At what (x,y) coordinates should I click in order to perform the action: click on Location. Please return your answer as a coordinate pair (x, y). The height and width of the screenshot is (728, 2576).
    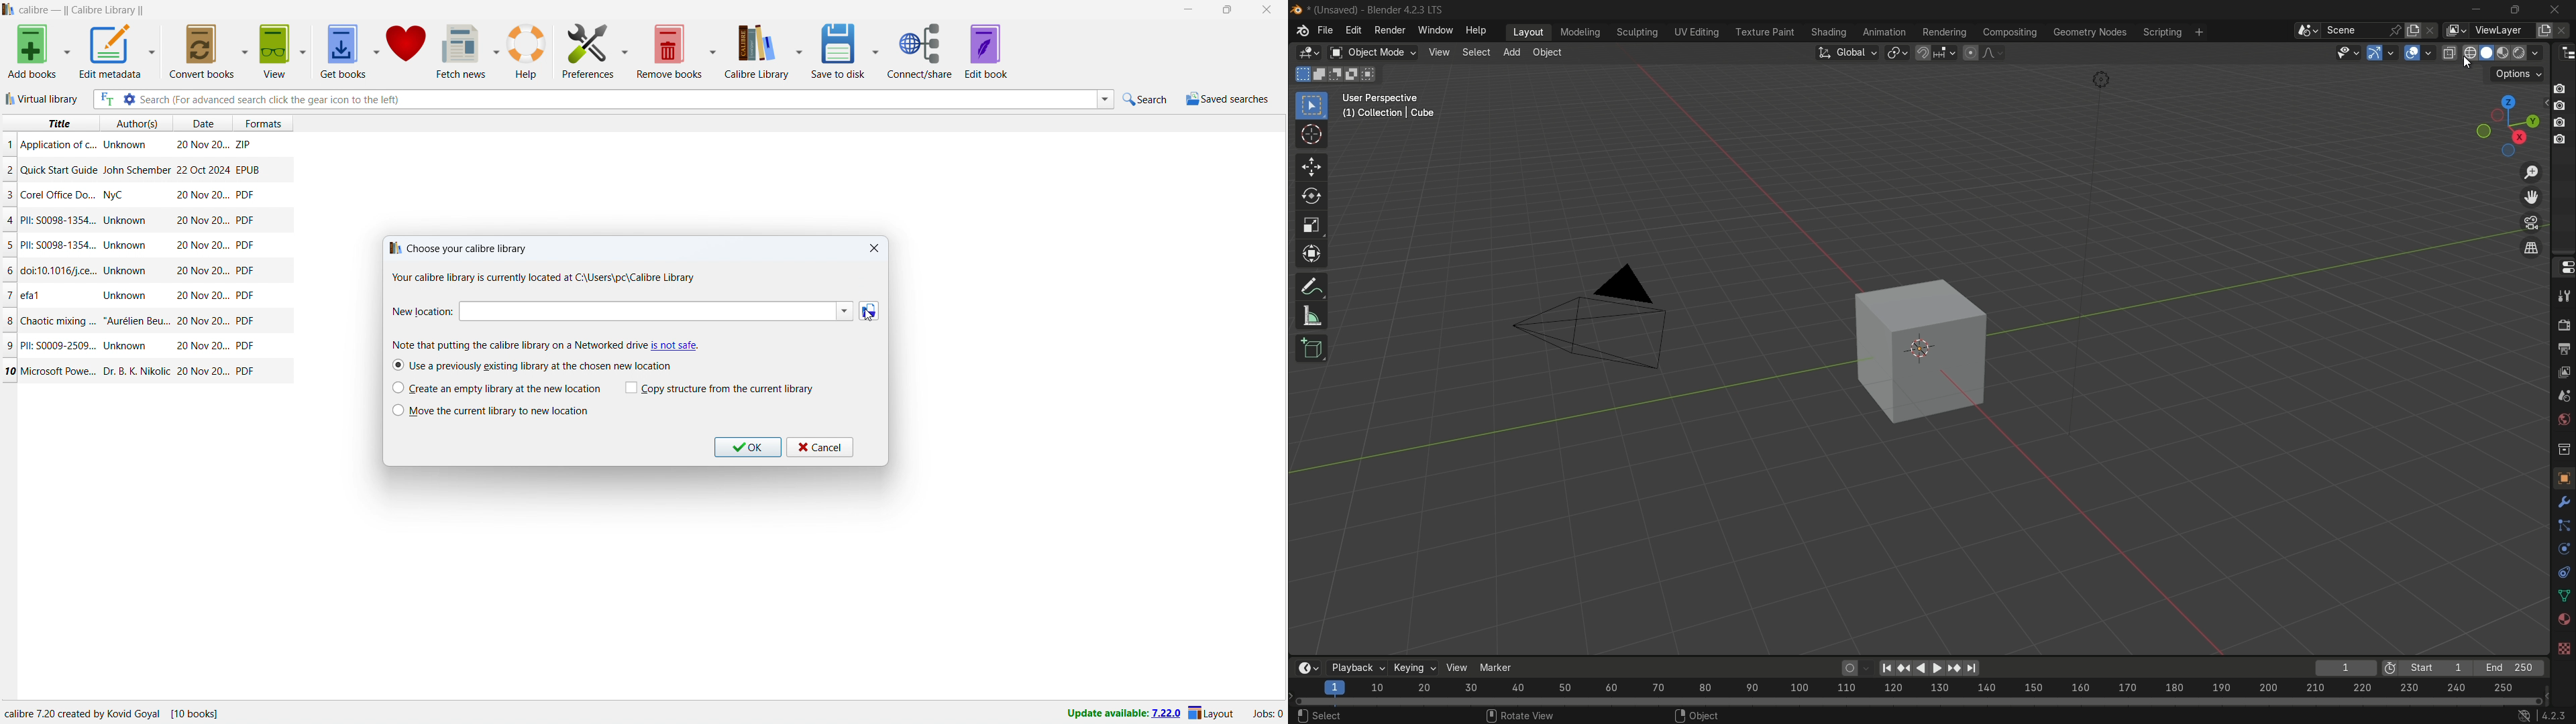
    Looking at the image, I should click on (148, 714).